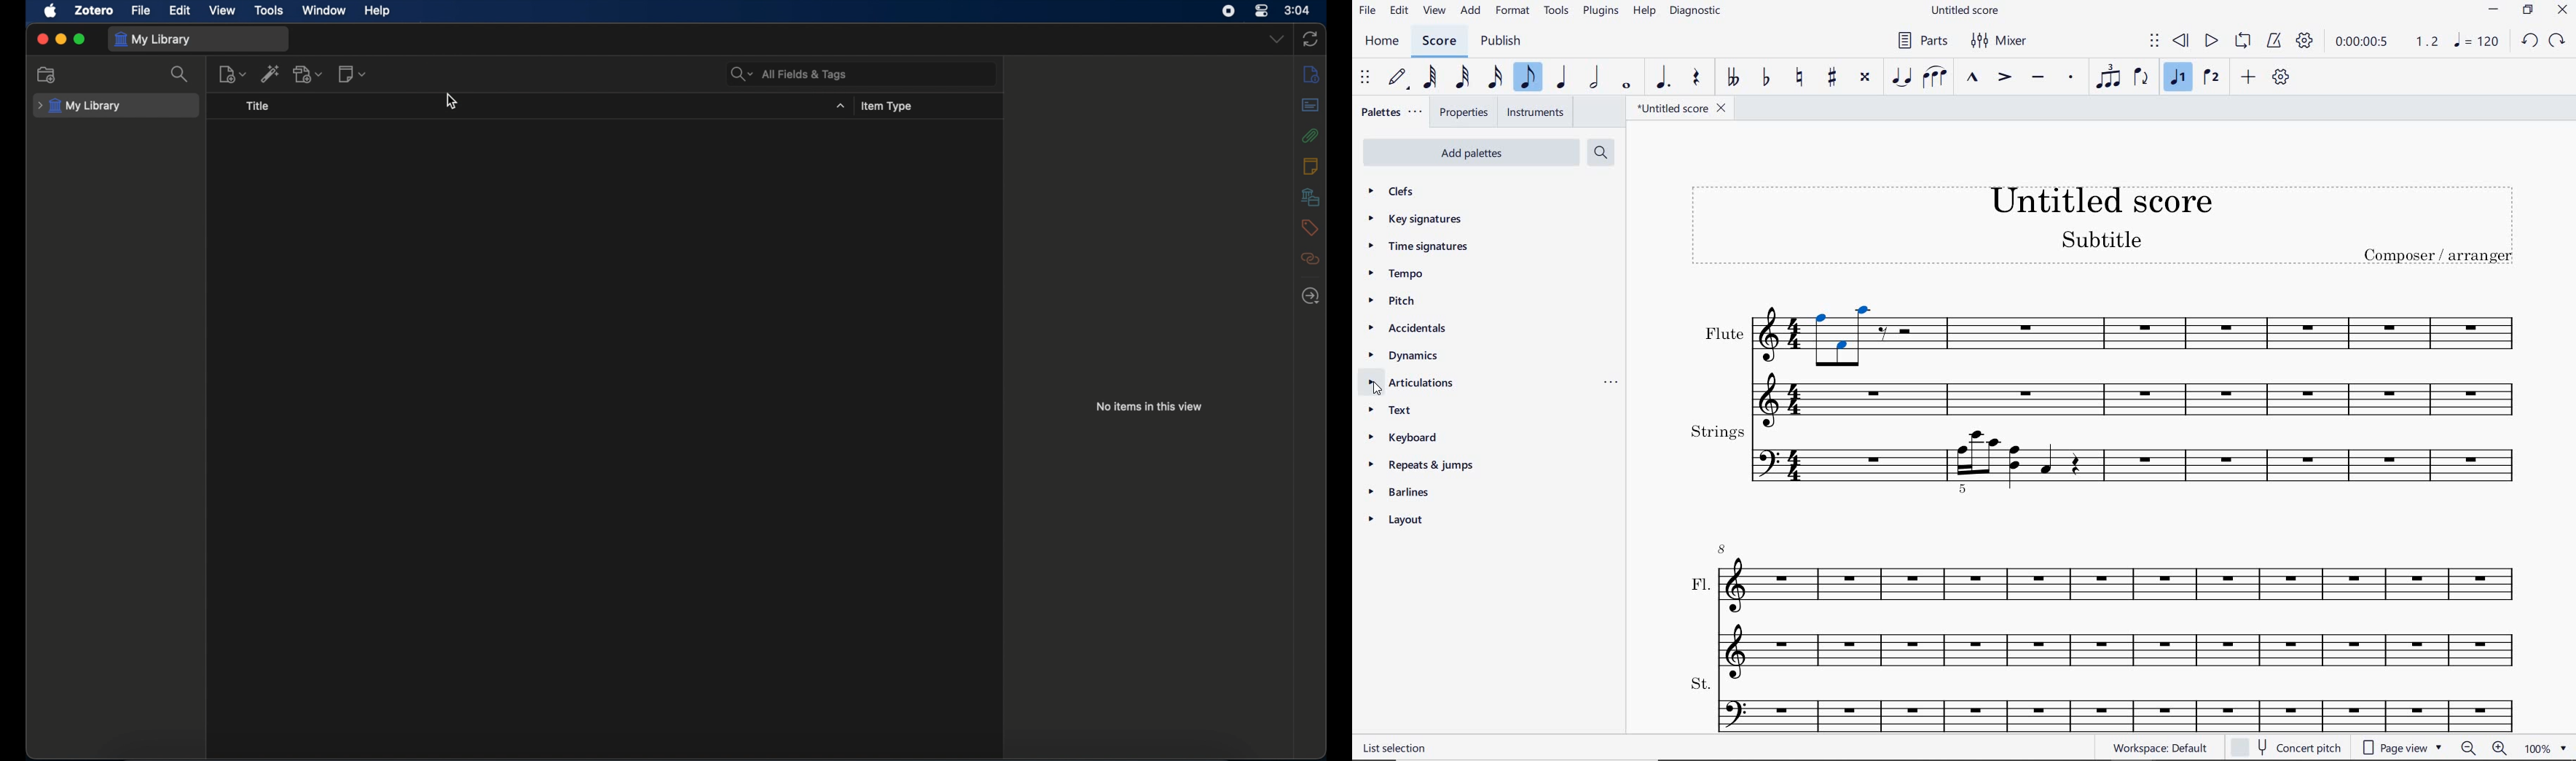 The width and height of the screenshot is (2576, 784). What do you see at coordinates (1396, 78) in the screenshot?
I see `DEFAULT (STEP TIME)` at bounding box center [1396, 78].